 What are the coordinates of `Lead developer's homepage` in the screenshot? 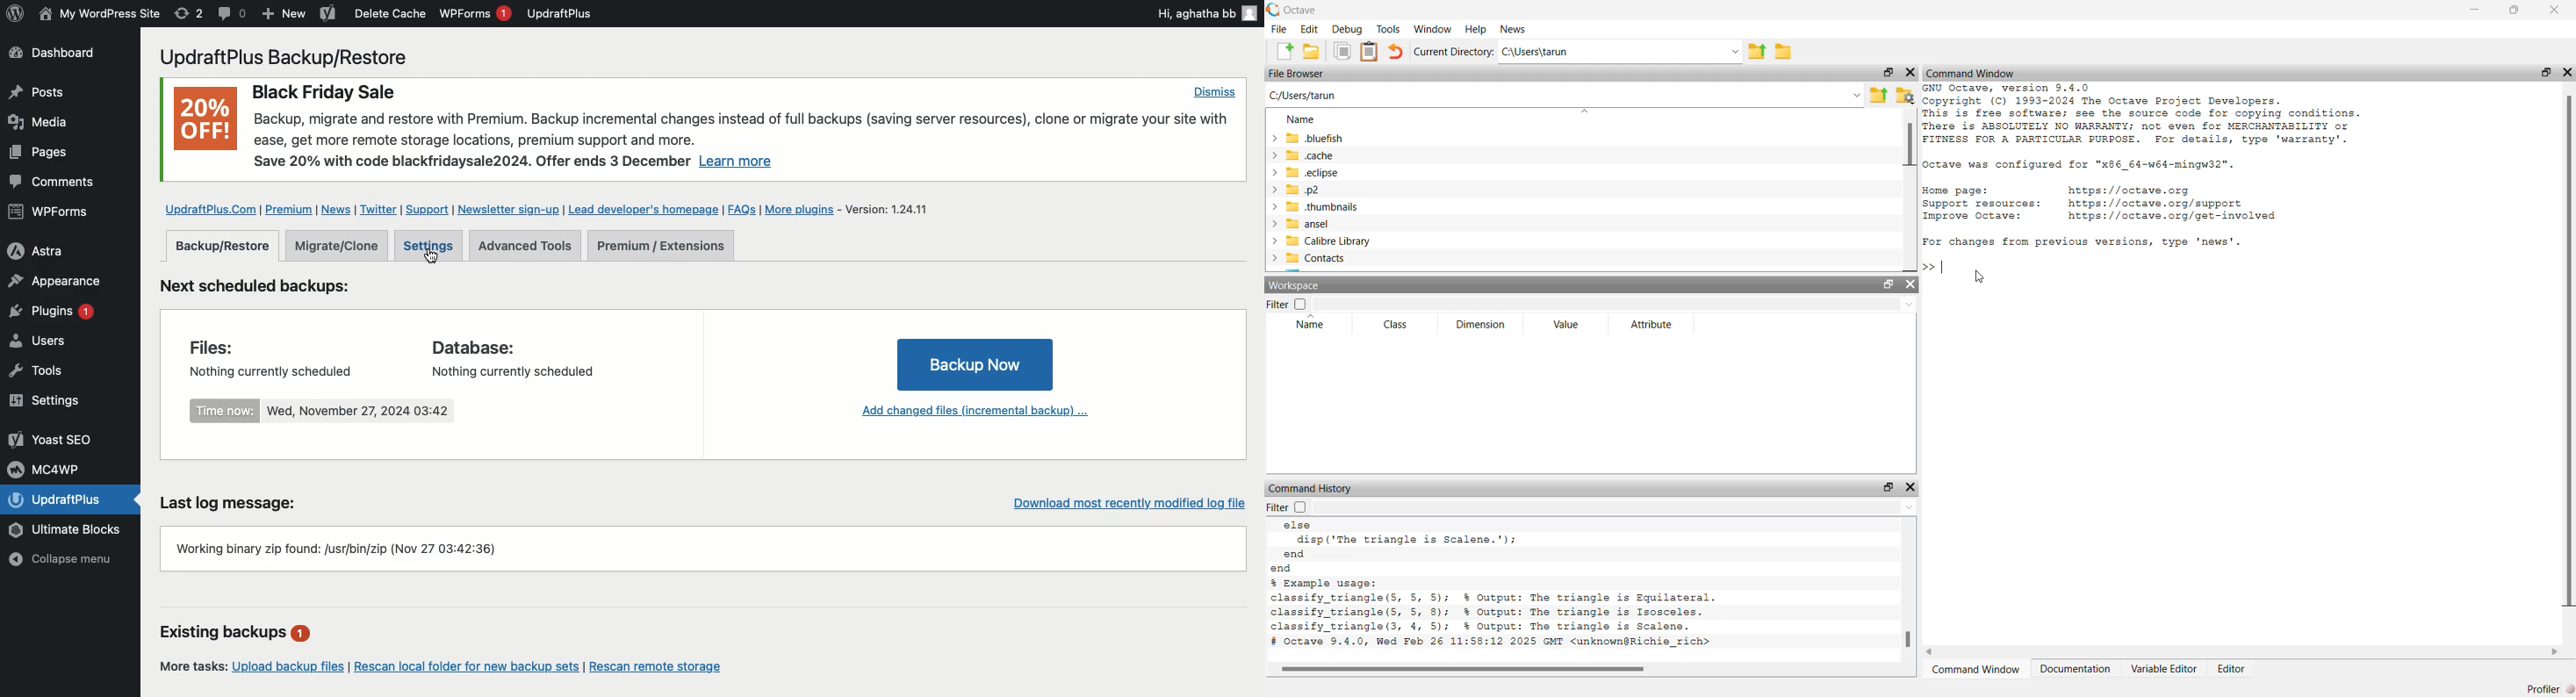 It's located at (644, 208).